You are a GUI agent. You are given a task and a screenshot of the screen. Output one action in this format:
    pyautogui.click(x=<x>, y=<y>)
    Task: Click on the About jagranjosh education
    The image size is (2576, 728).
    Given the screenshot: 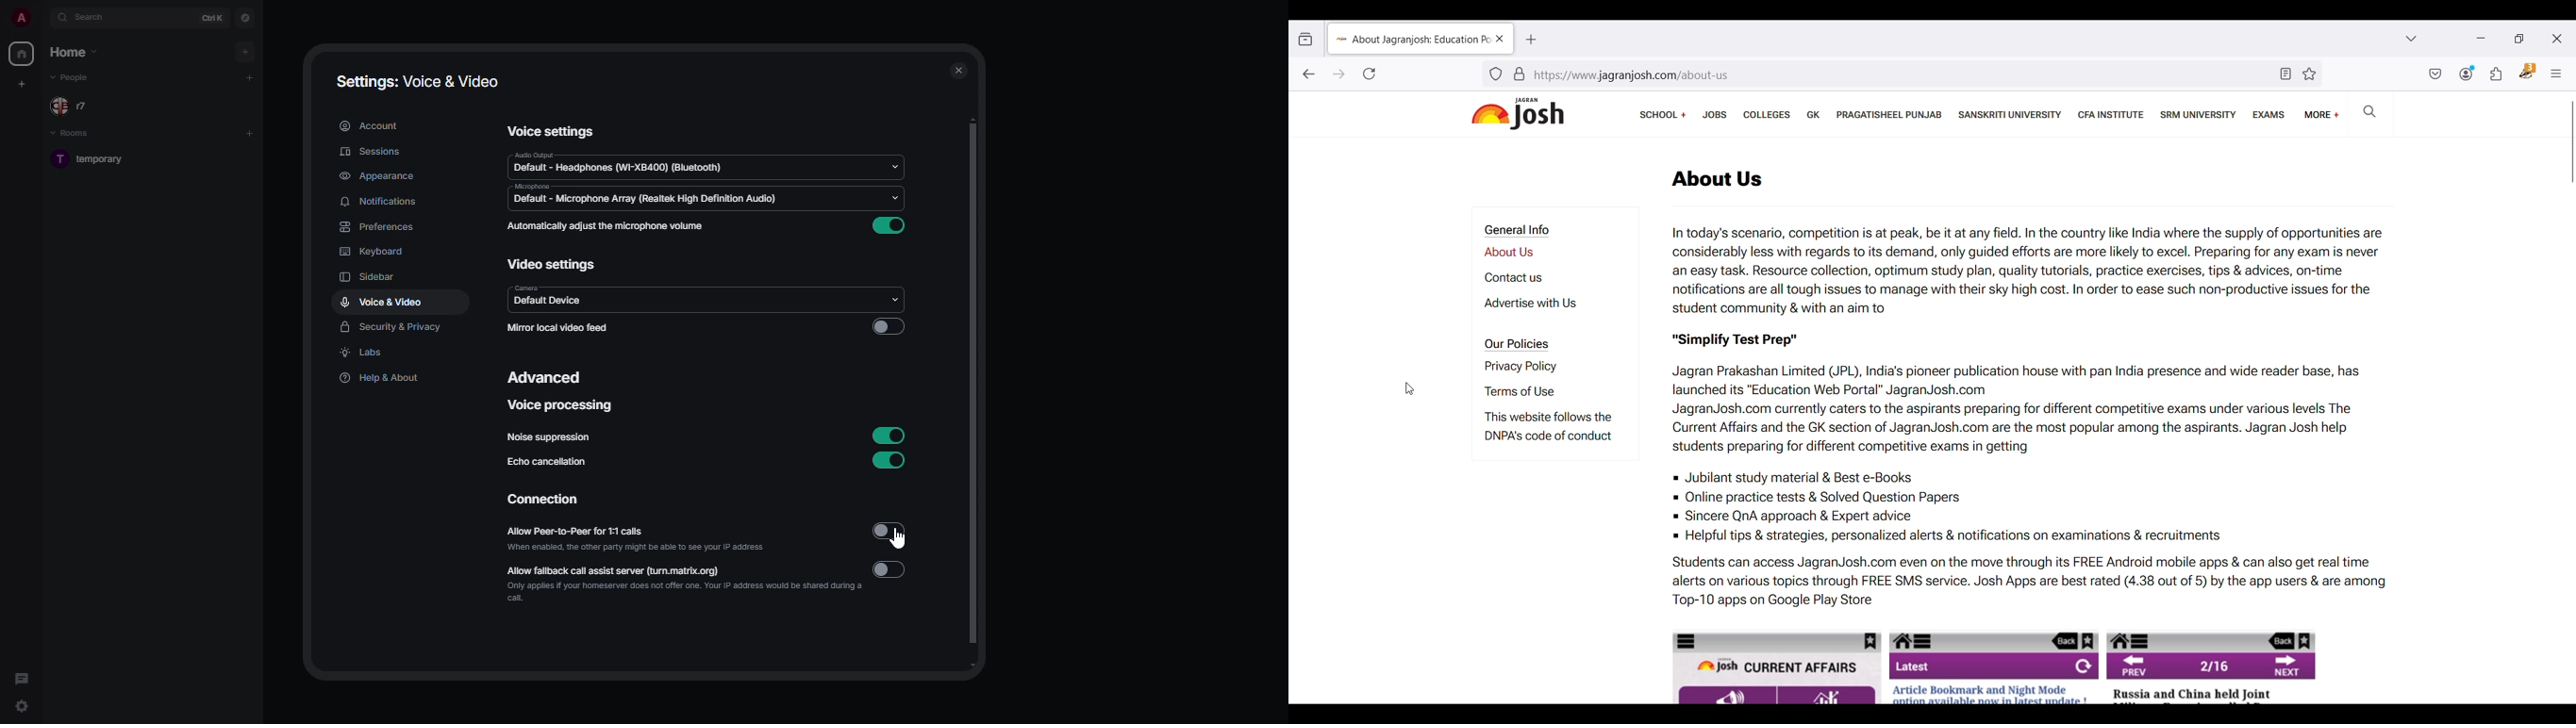 What is the action you would take?
    pyautogui.click(x=1409, y=38)
    